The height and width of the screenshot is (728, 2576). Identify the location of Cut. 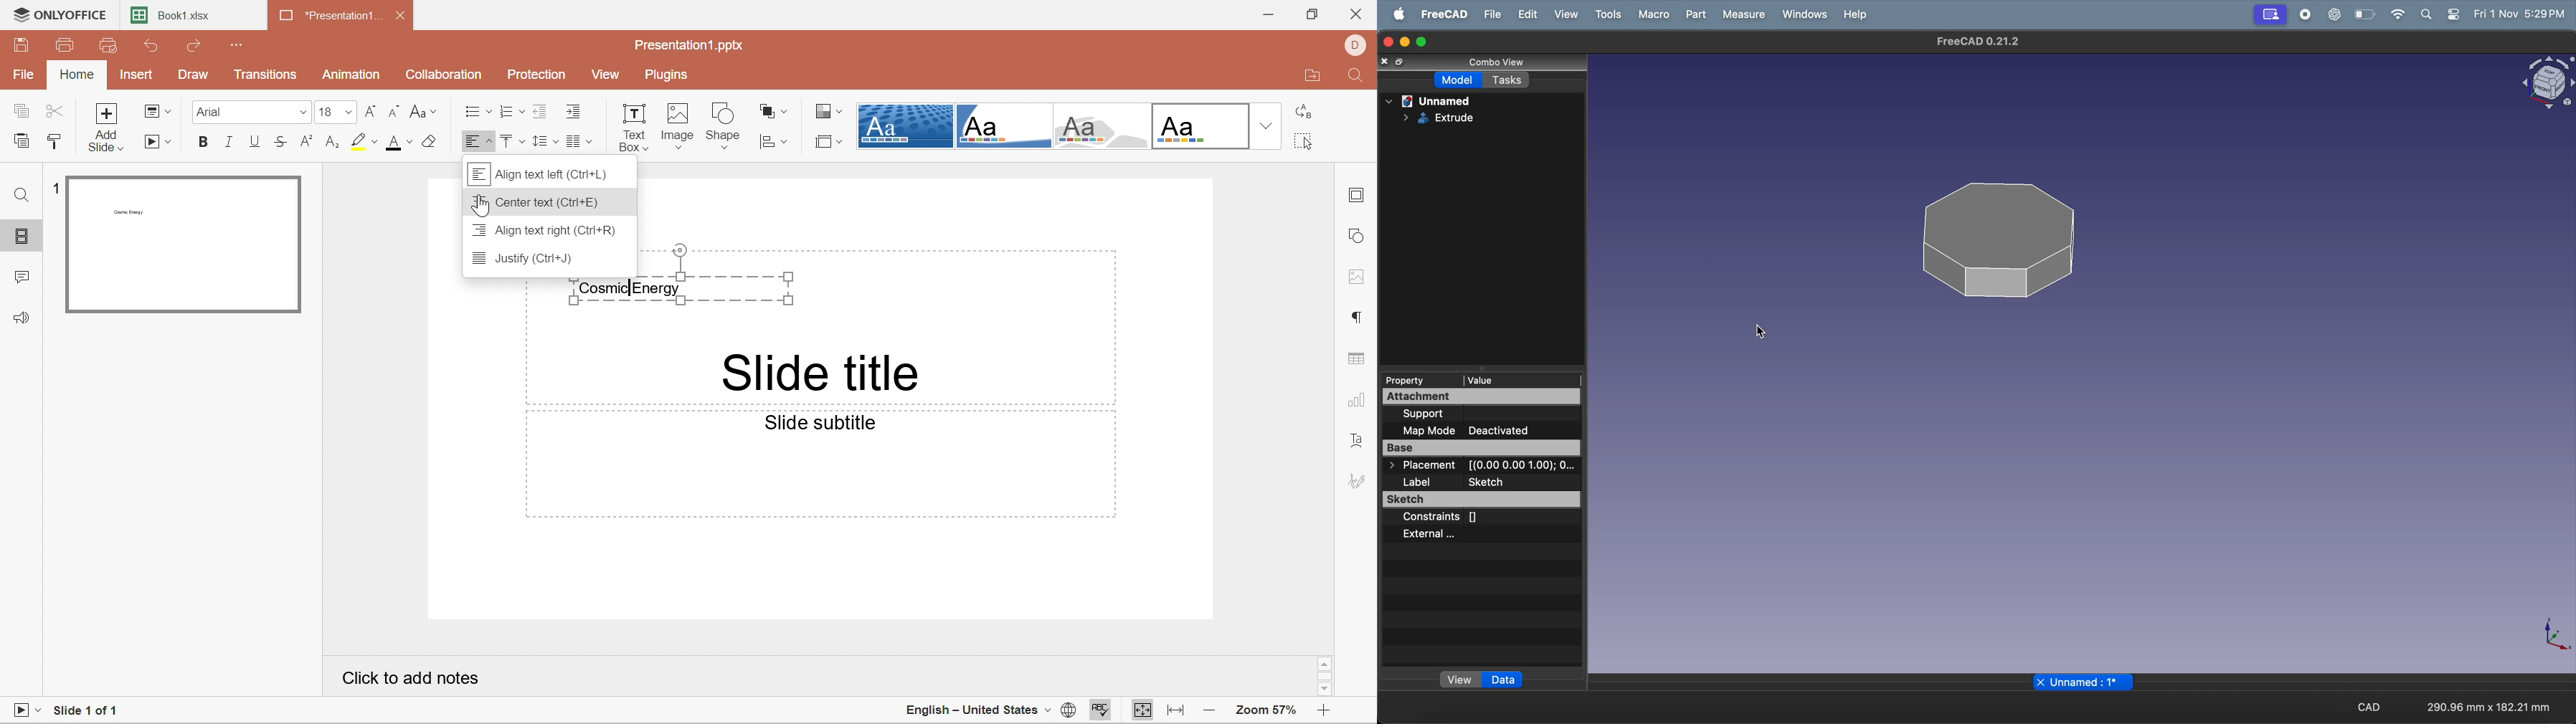
(55, 112).